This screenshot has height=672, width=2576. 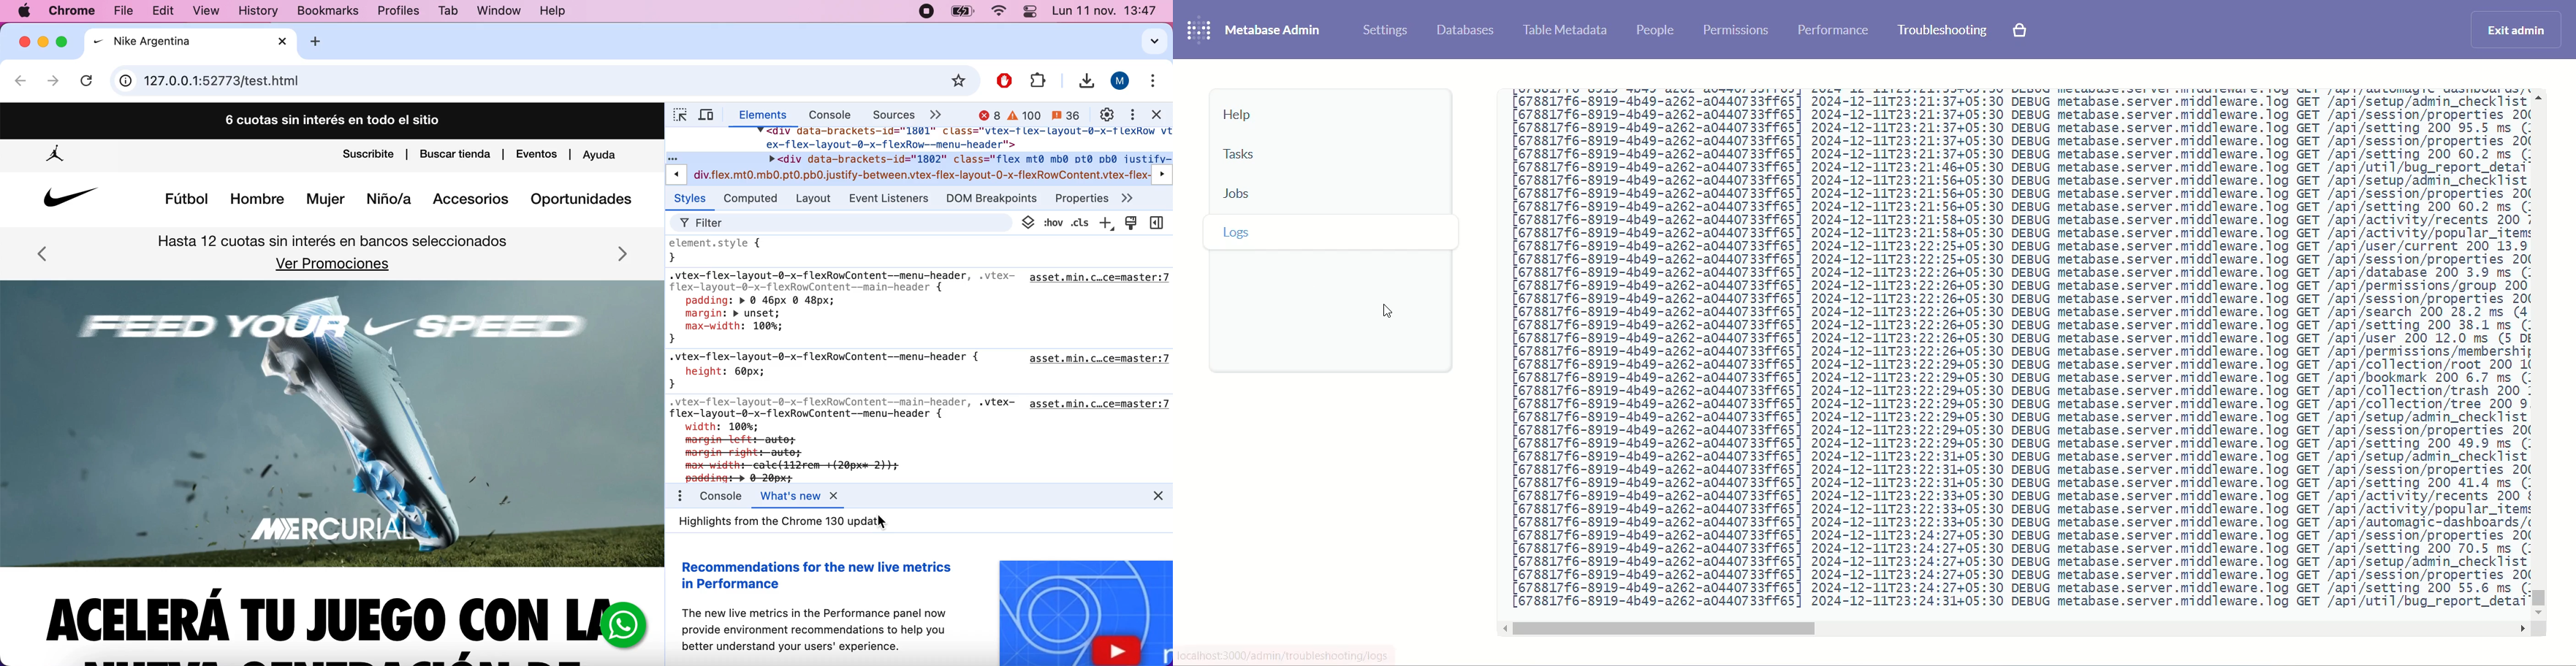 What do you see at coordinates (761, 116) in the screenshot?
I see `elements` at bounding box center [761, 116].